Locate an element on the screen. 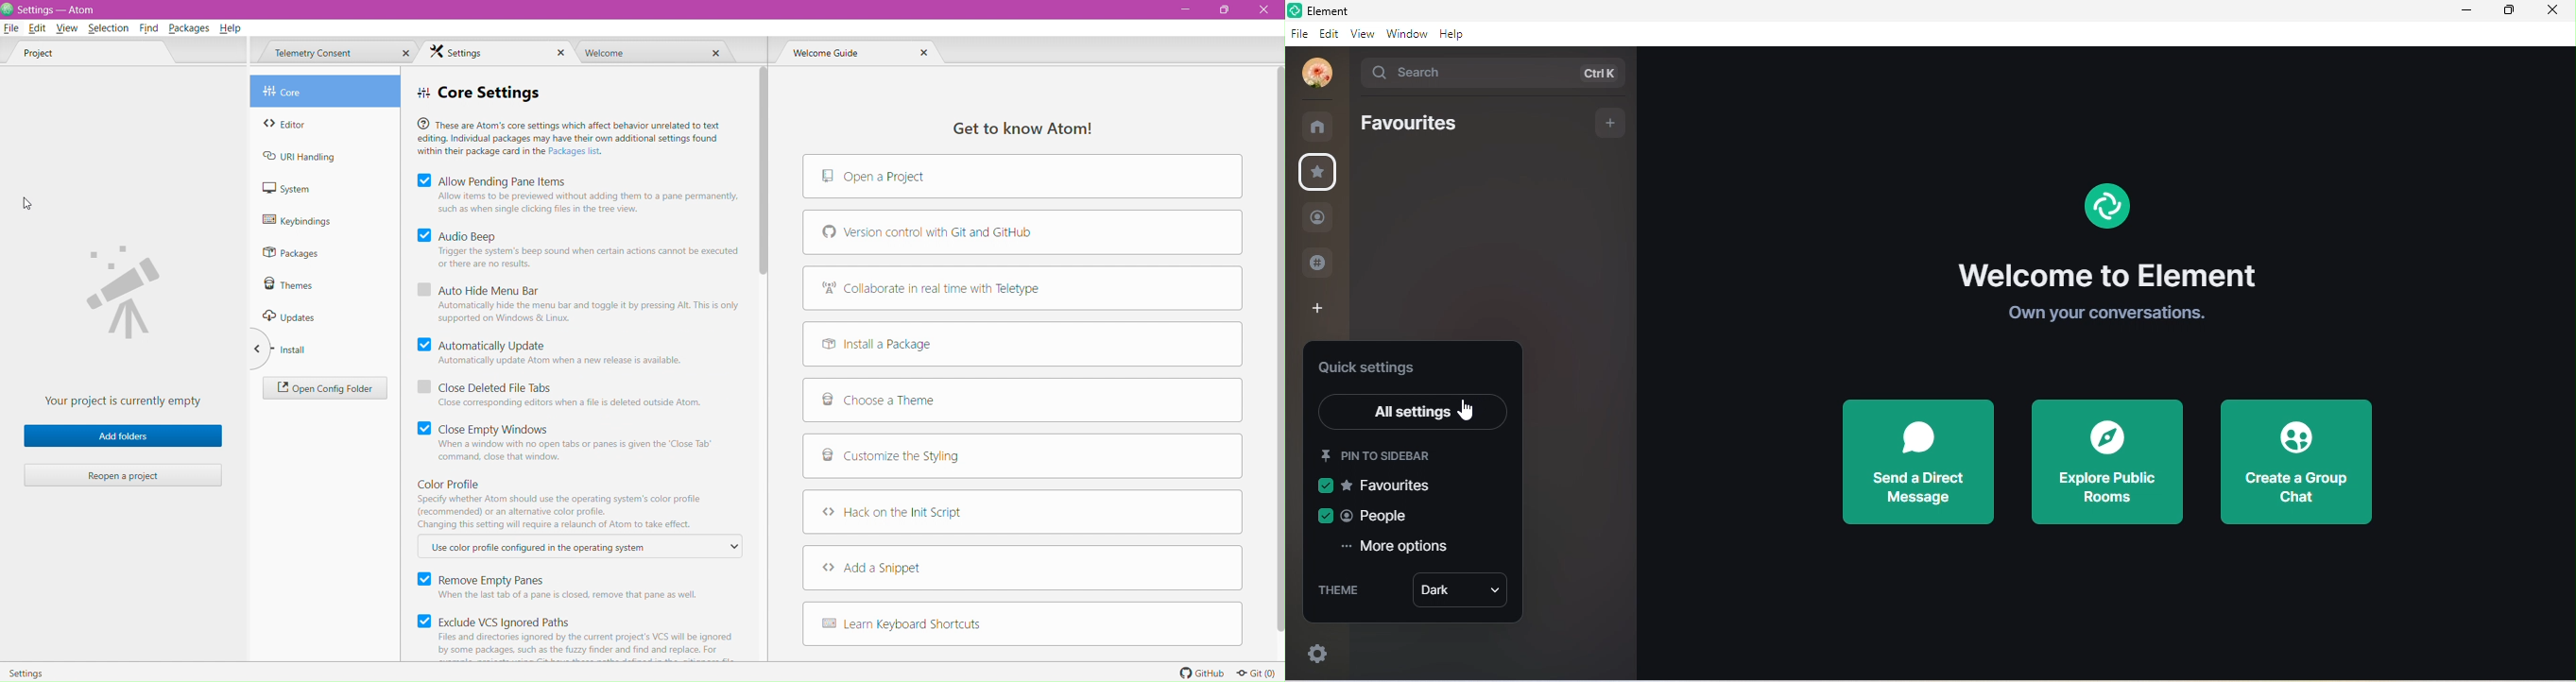 The image size is (2576, 700). Hide/Unhide is located at coordinates (253, 351).